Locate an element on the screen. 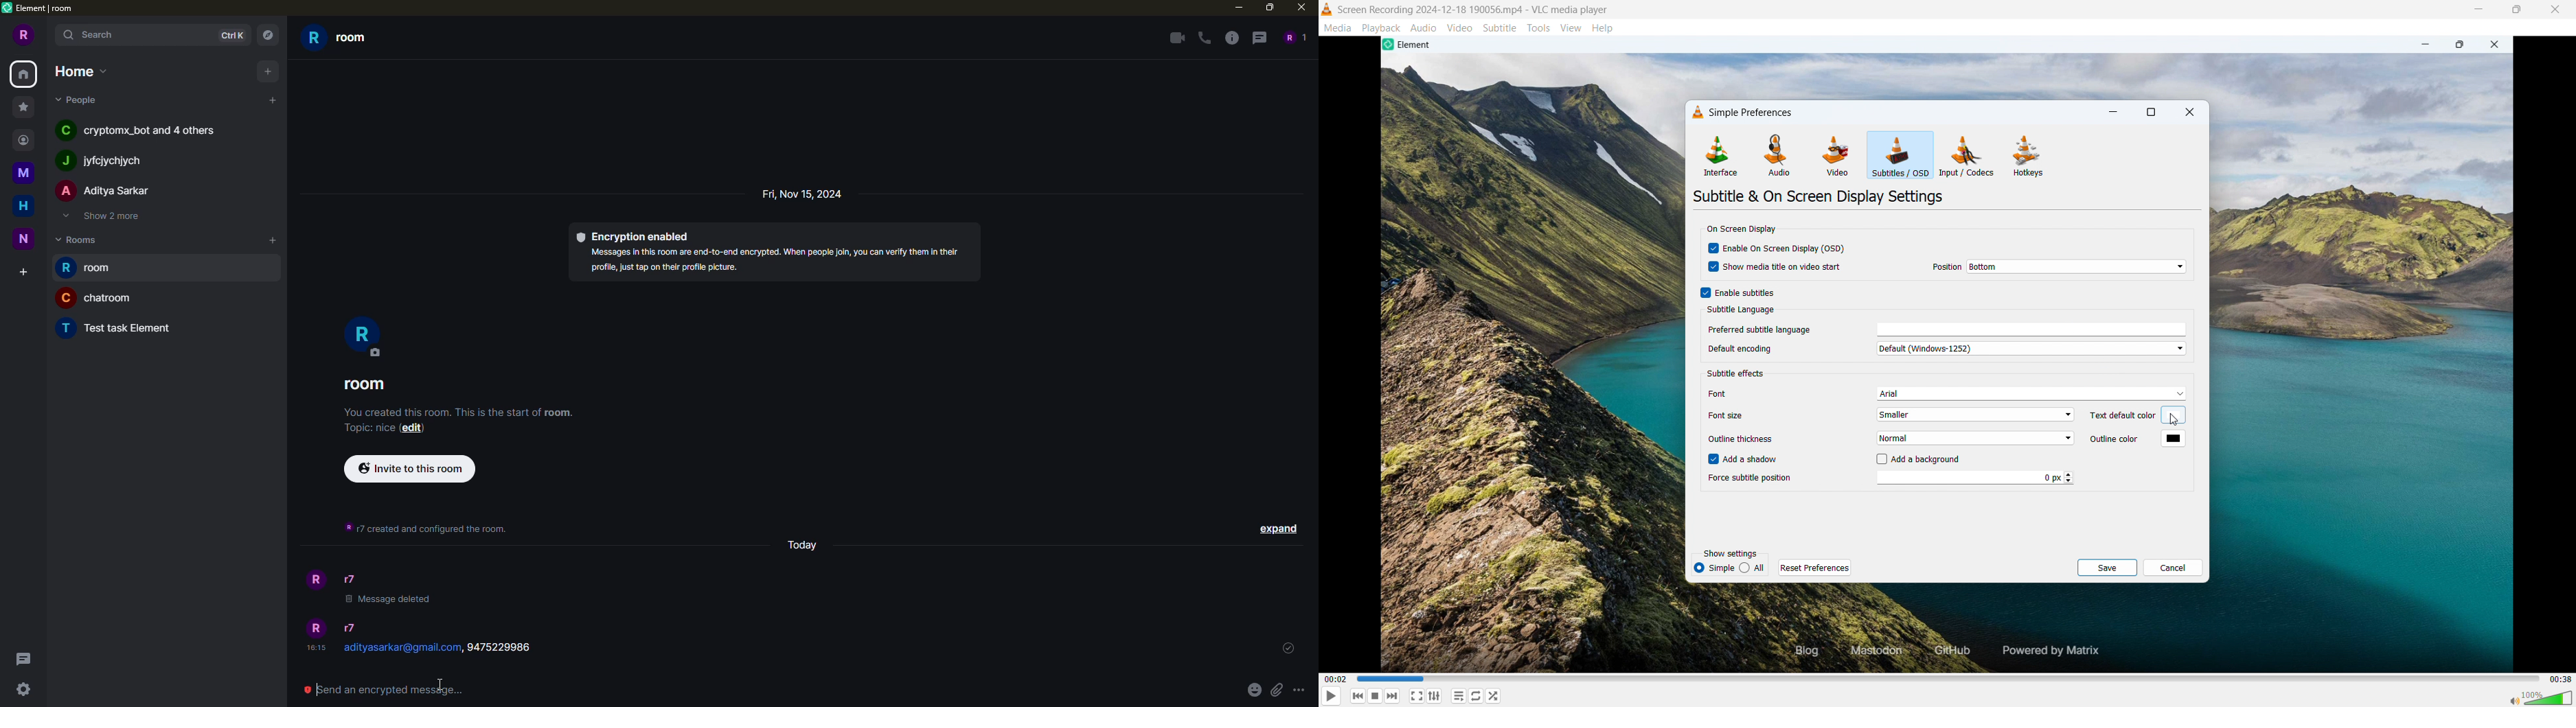 This screenshot has width=2576, height=728. invite to this room is located at coordinates (410, 467).